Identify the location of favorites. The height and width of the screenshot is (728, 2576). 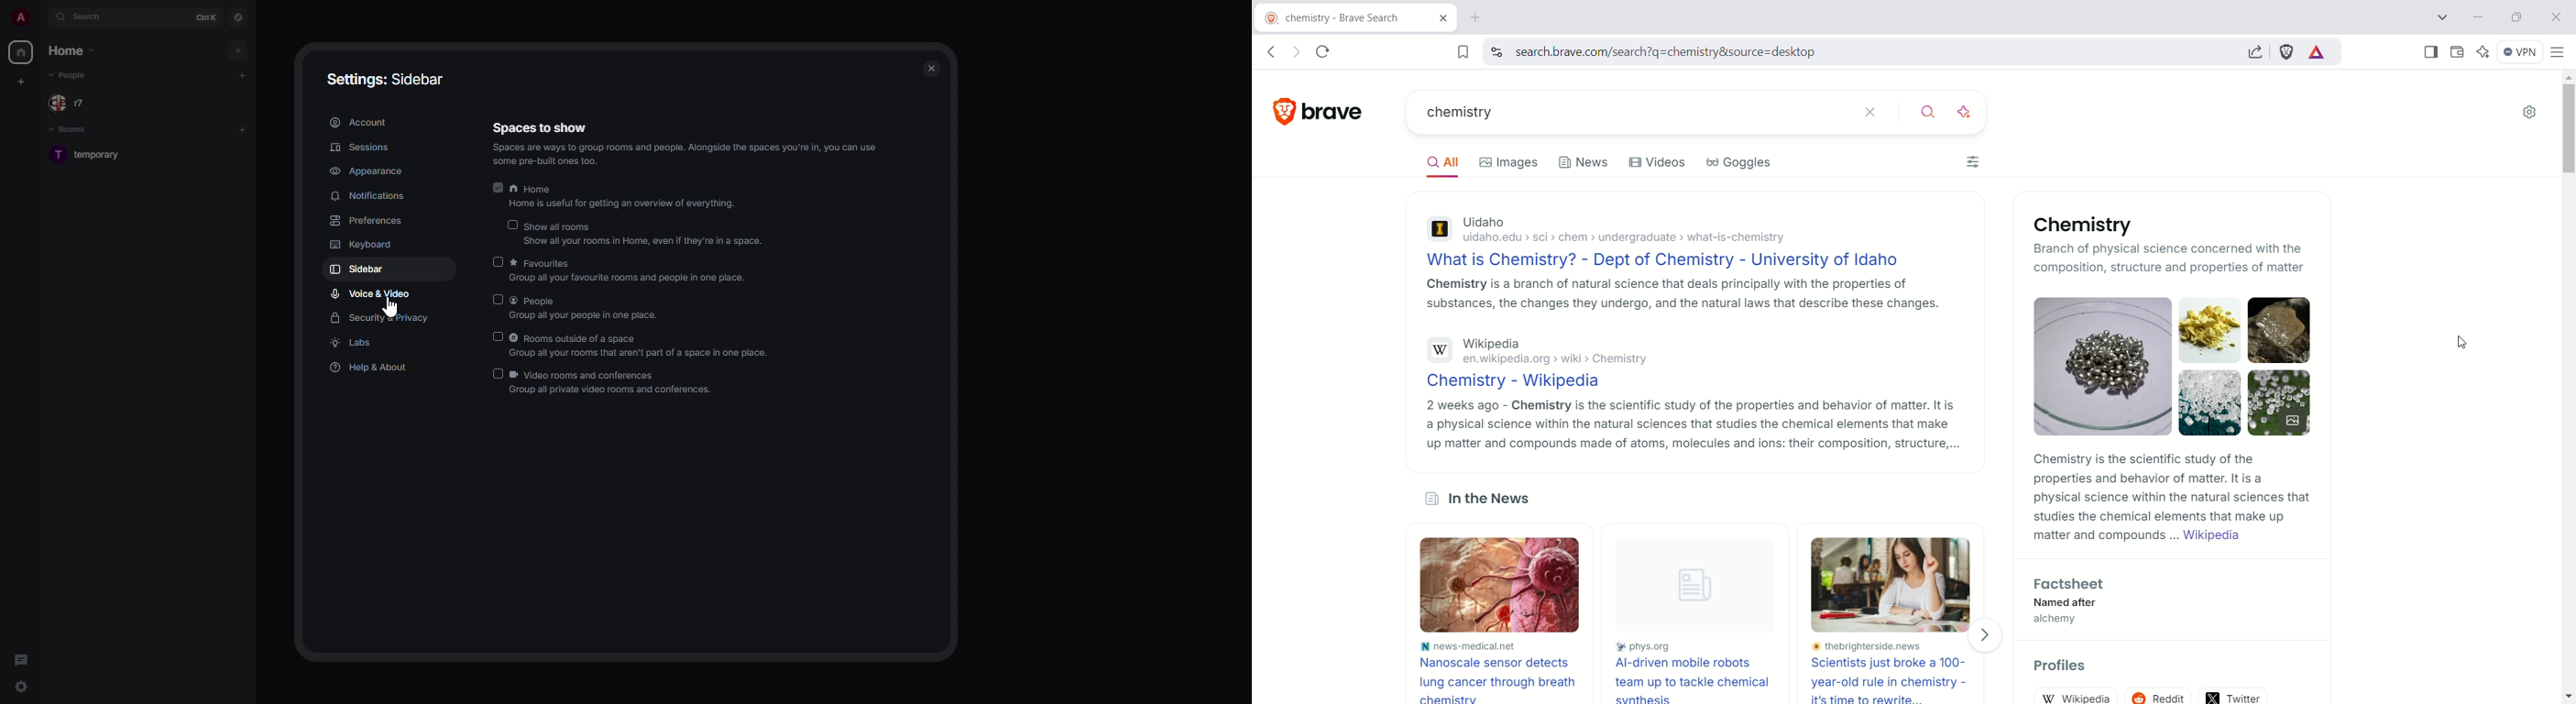
(629, 270).